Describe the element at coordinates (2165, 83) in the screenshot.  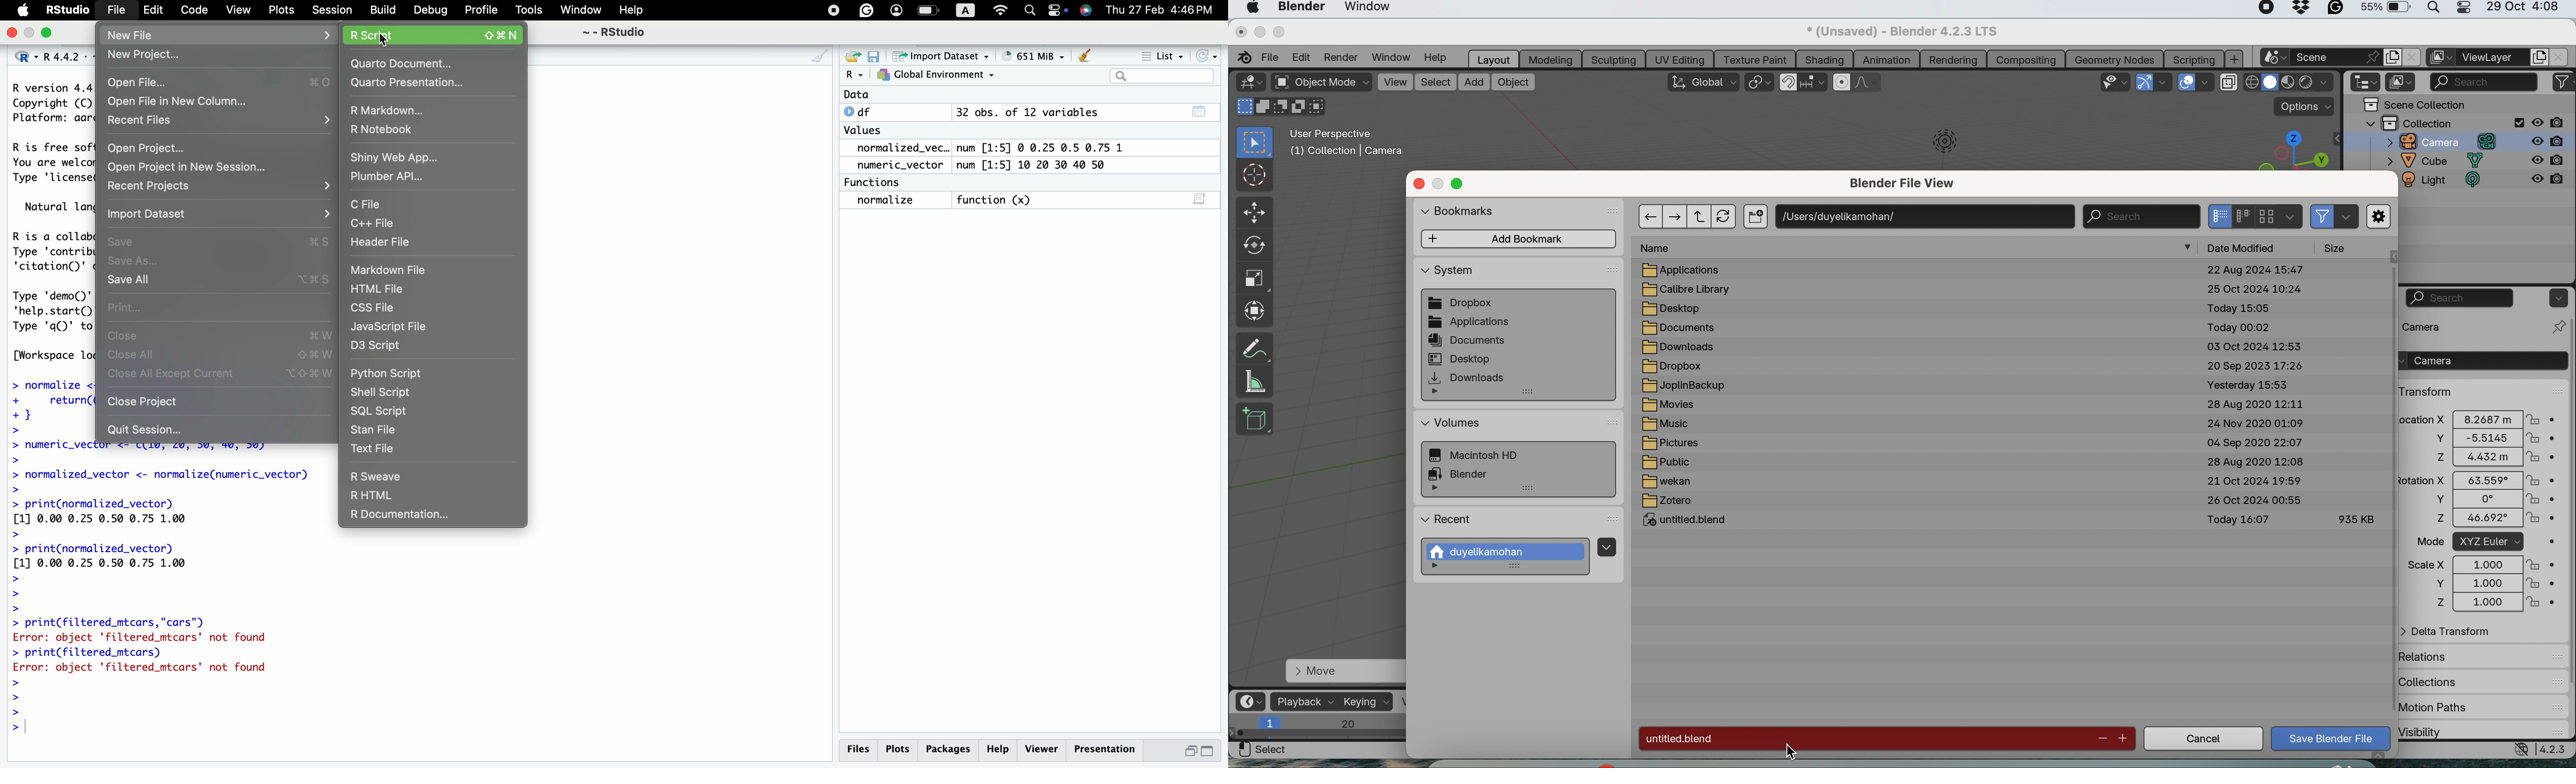
I see `gizmos` at that location.